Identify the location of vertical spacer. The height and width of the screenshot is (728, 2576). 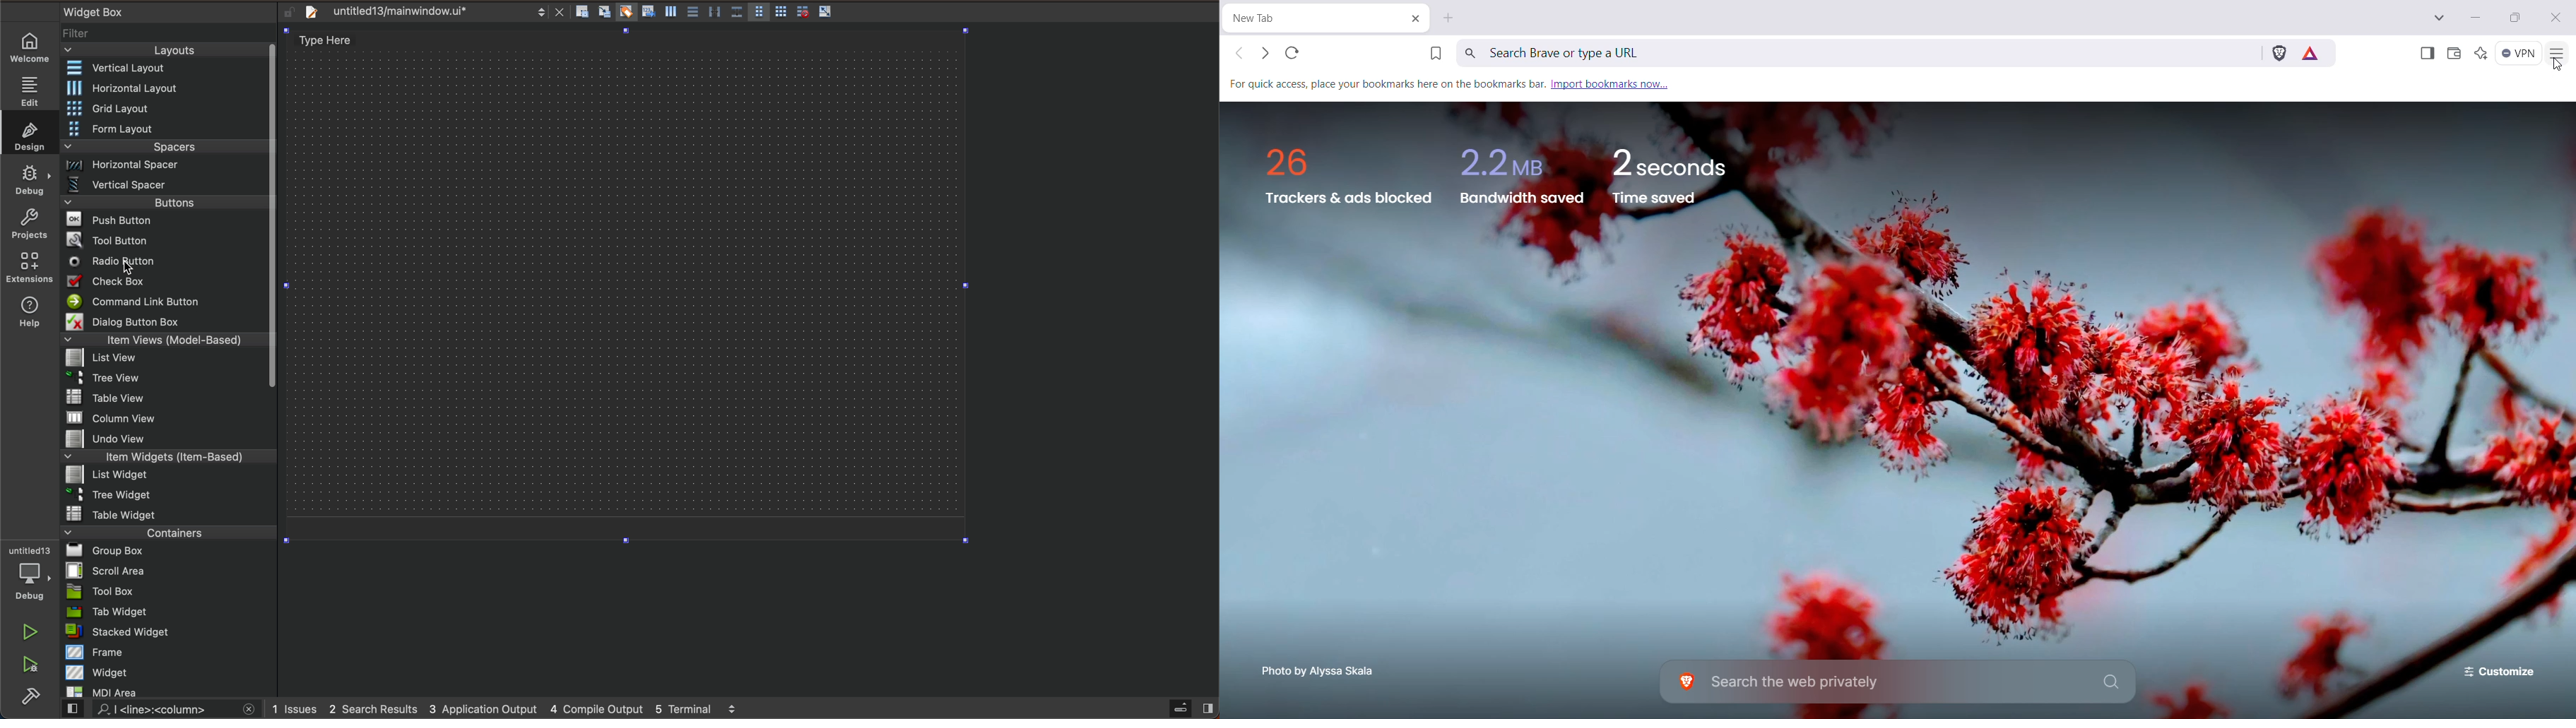
(150, 187).